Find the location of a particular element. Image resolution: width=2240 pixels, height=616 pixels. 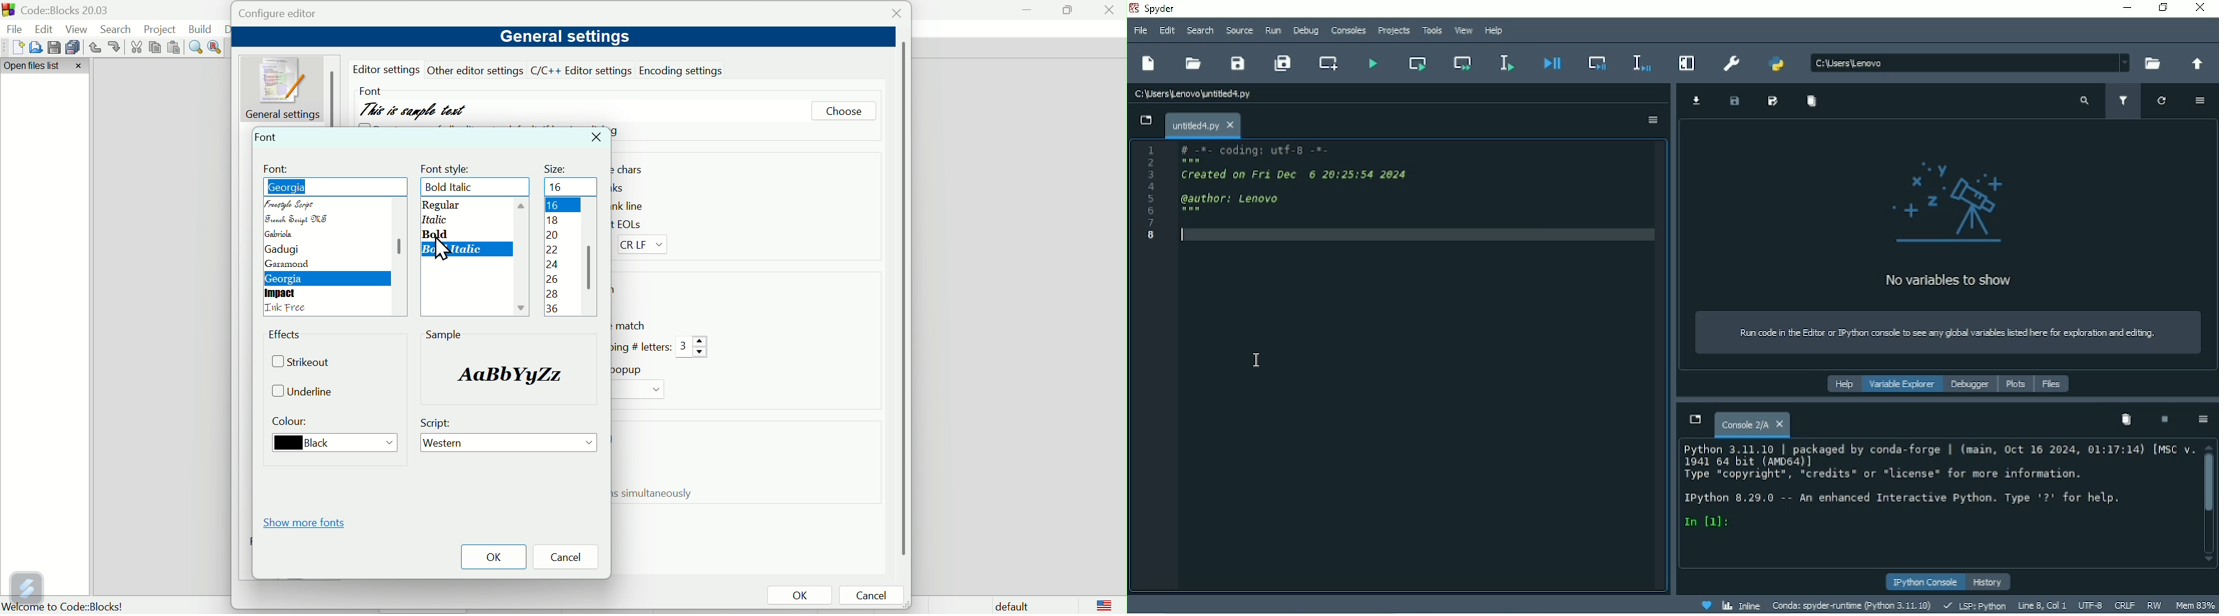

Line 8, Col 1 is located at coordinates (2041, 605).